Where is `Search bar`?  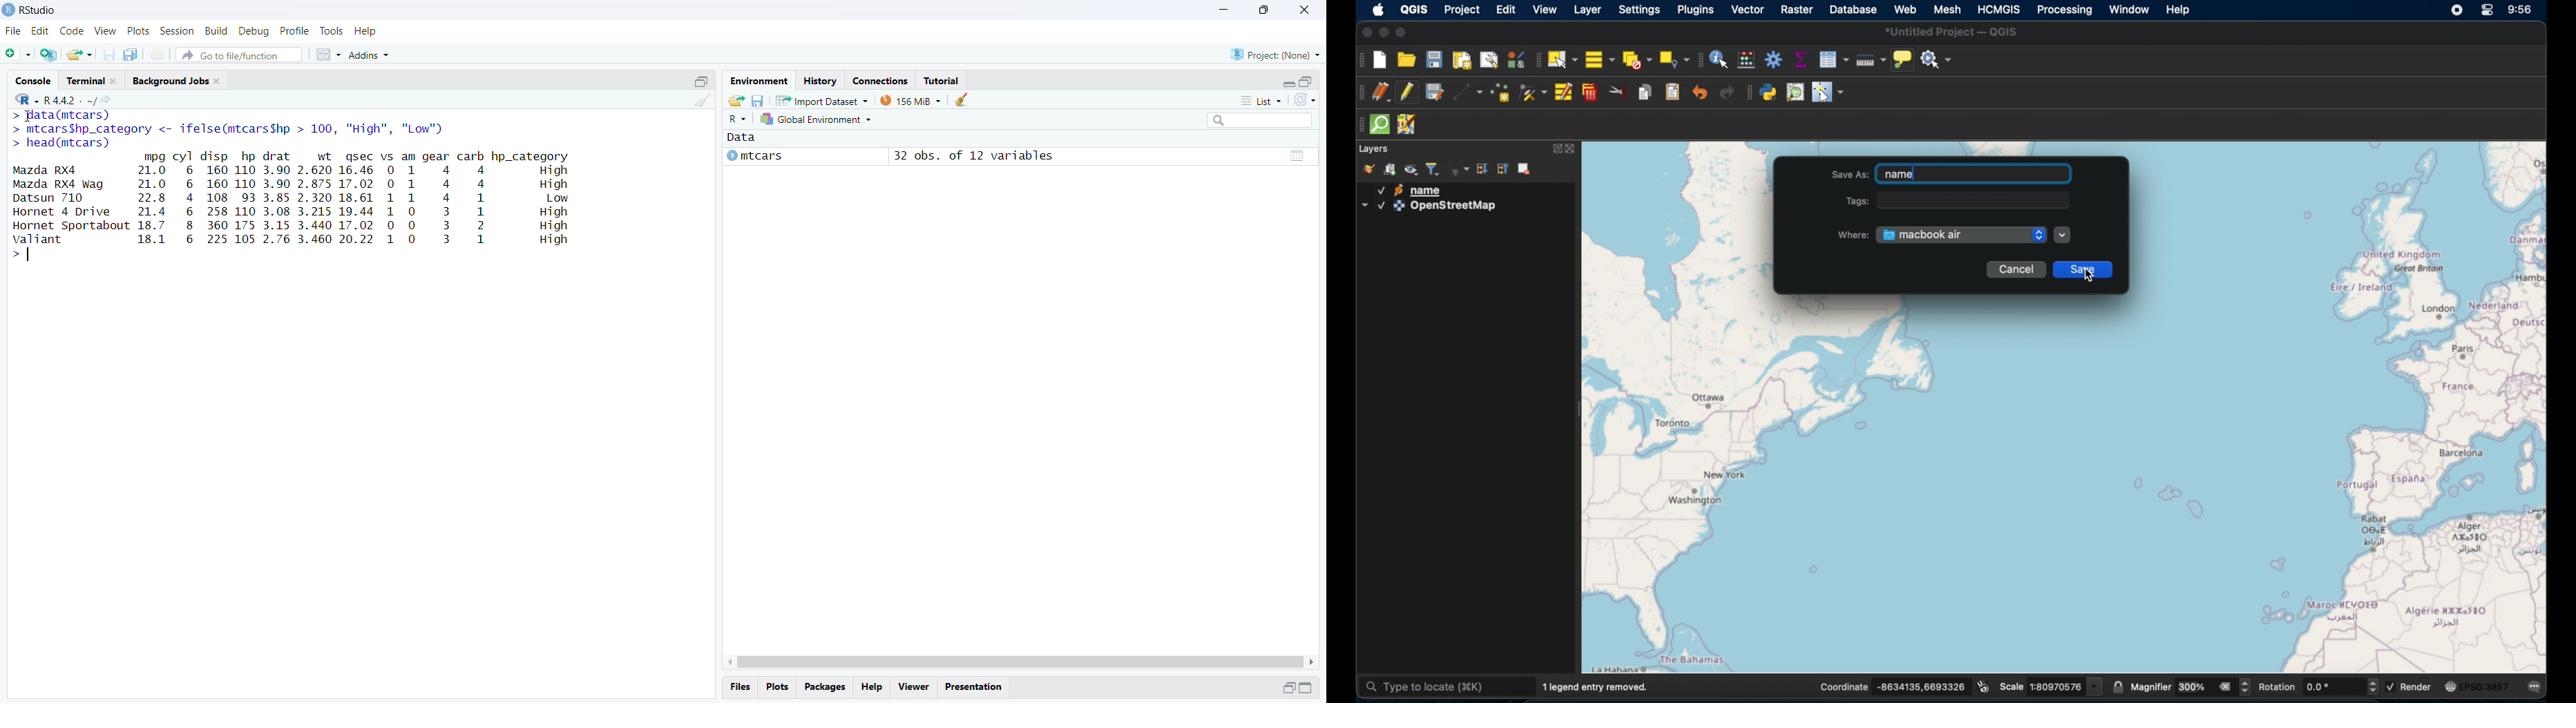
Search bar is located at coordinates (1266, 122).